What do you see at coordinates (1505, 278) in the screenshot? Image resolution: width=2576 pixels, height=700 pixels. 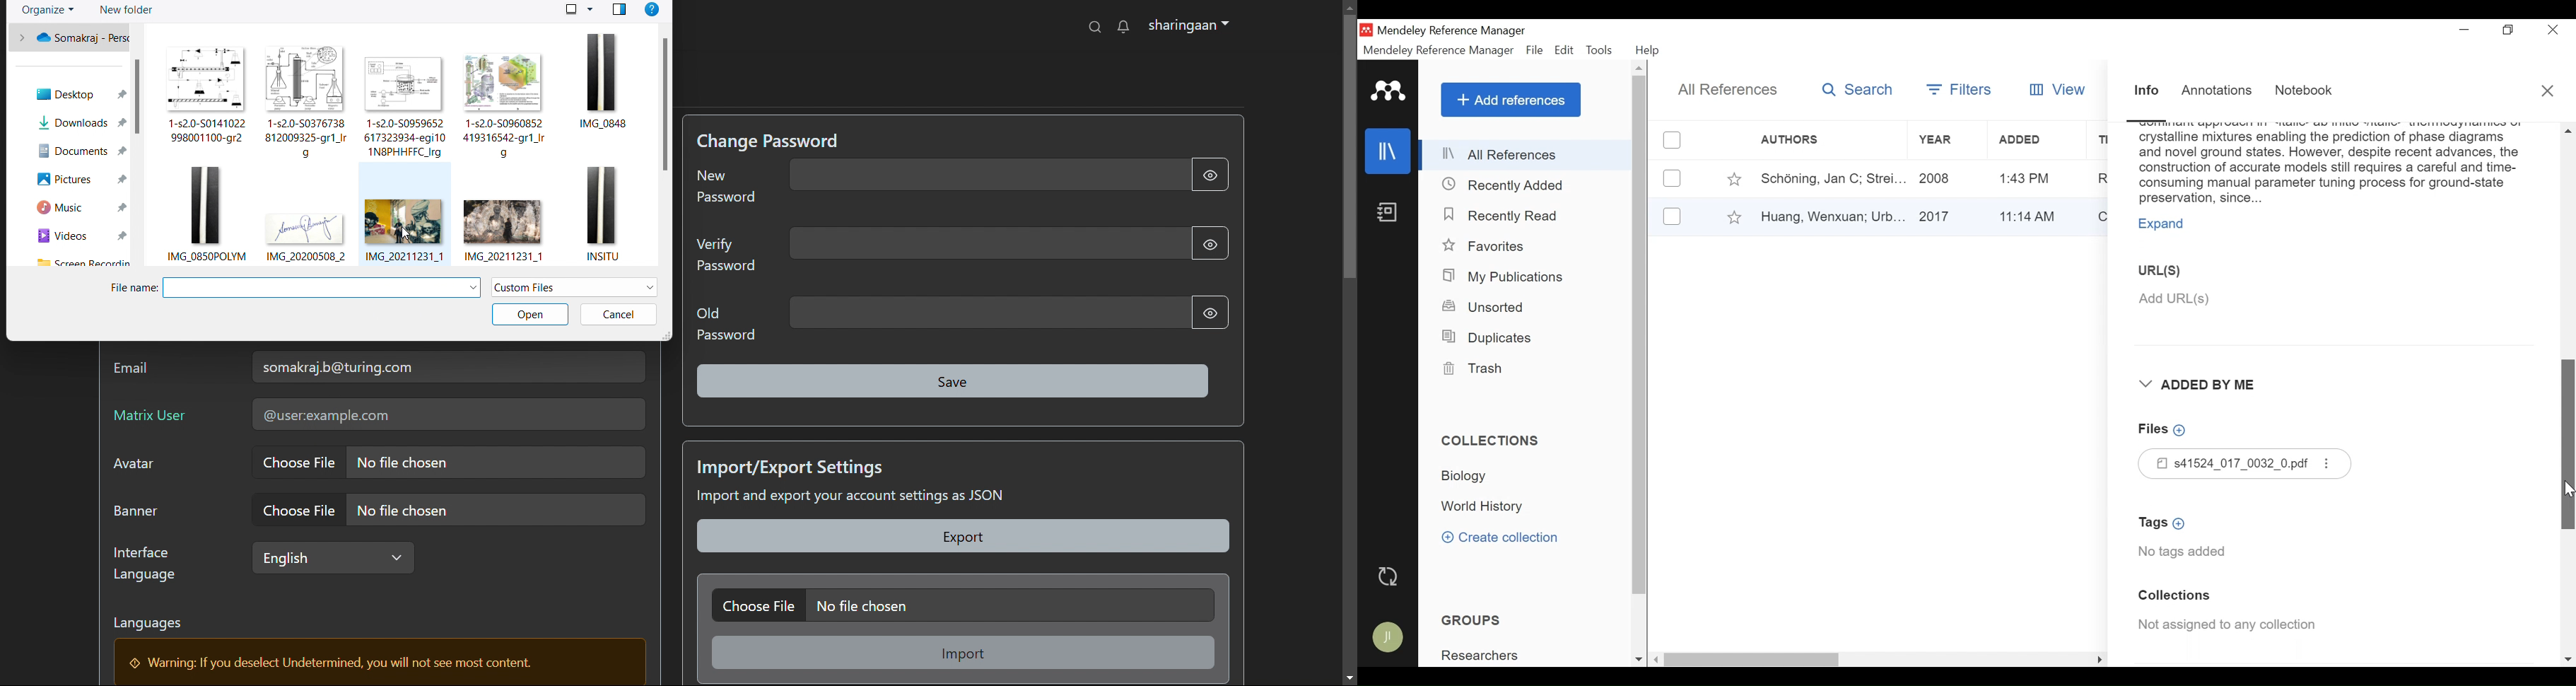 I see `My Publications` at bounding box center [1505, 278].